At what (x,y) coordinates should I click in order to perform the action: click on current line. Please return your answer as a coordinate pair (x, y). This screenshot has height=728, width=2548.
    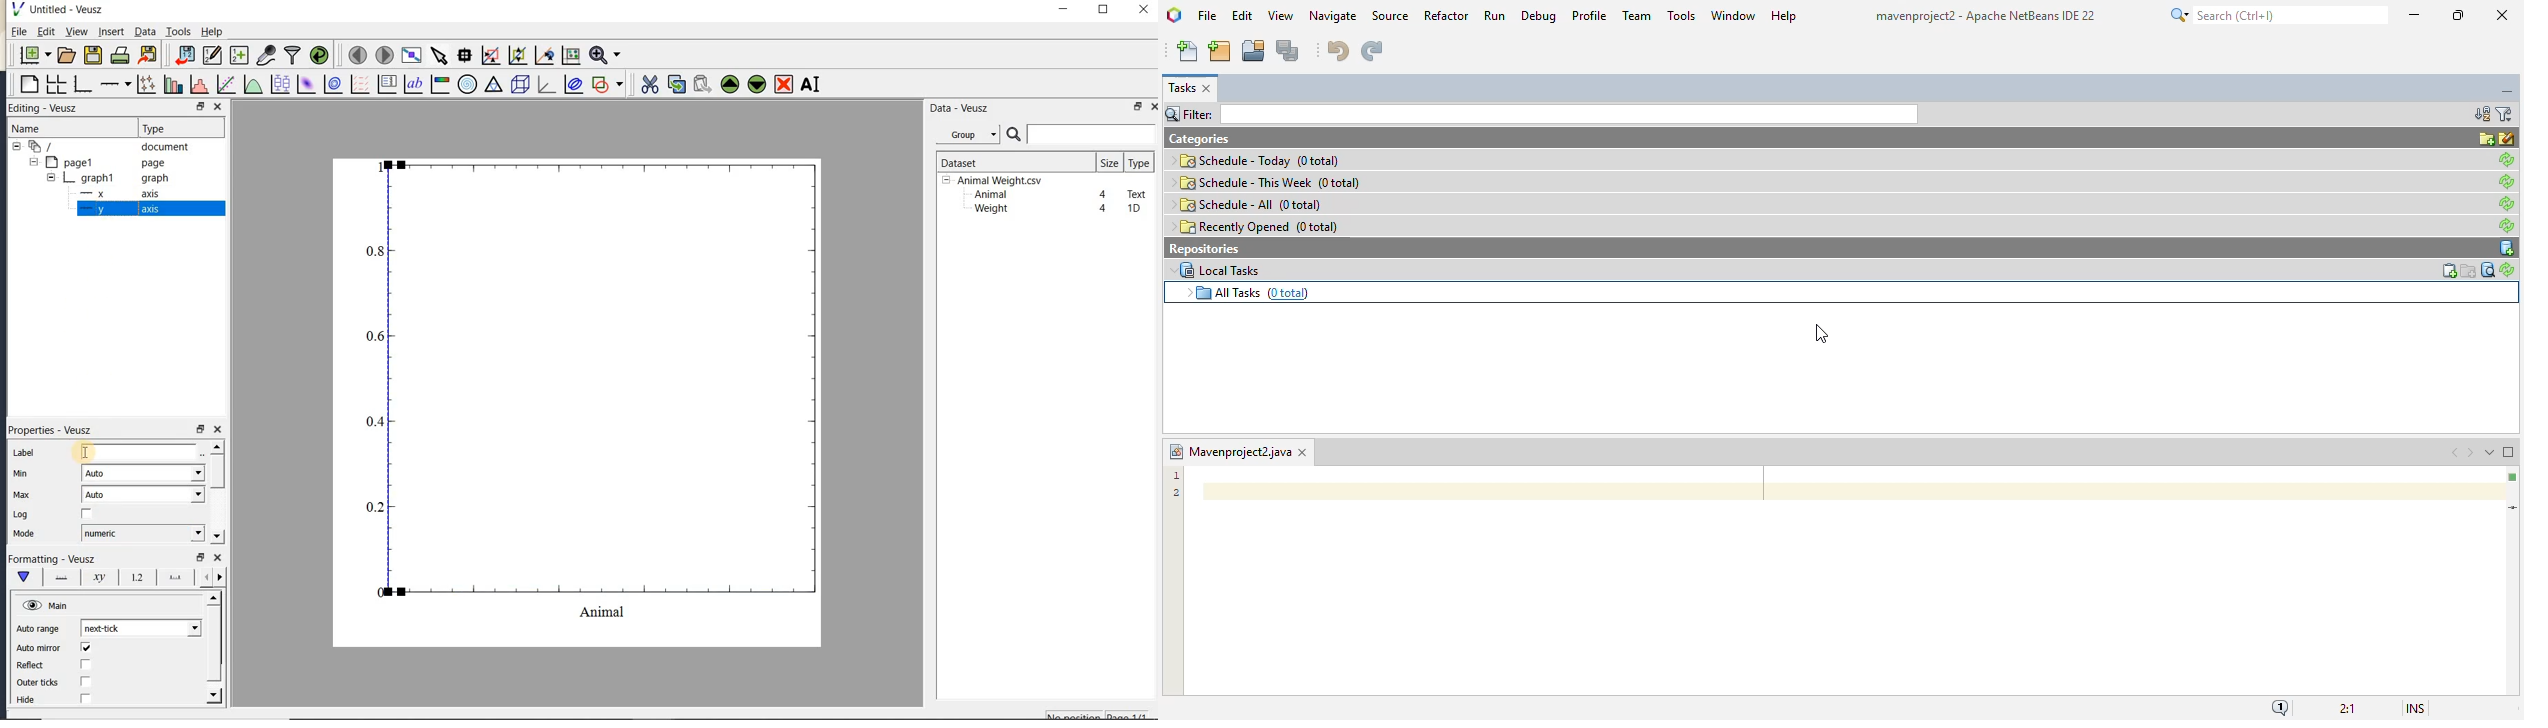
    Looking at the image, I should click on (2513, 508).